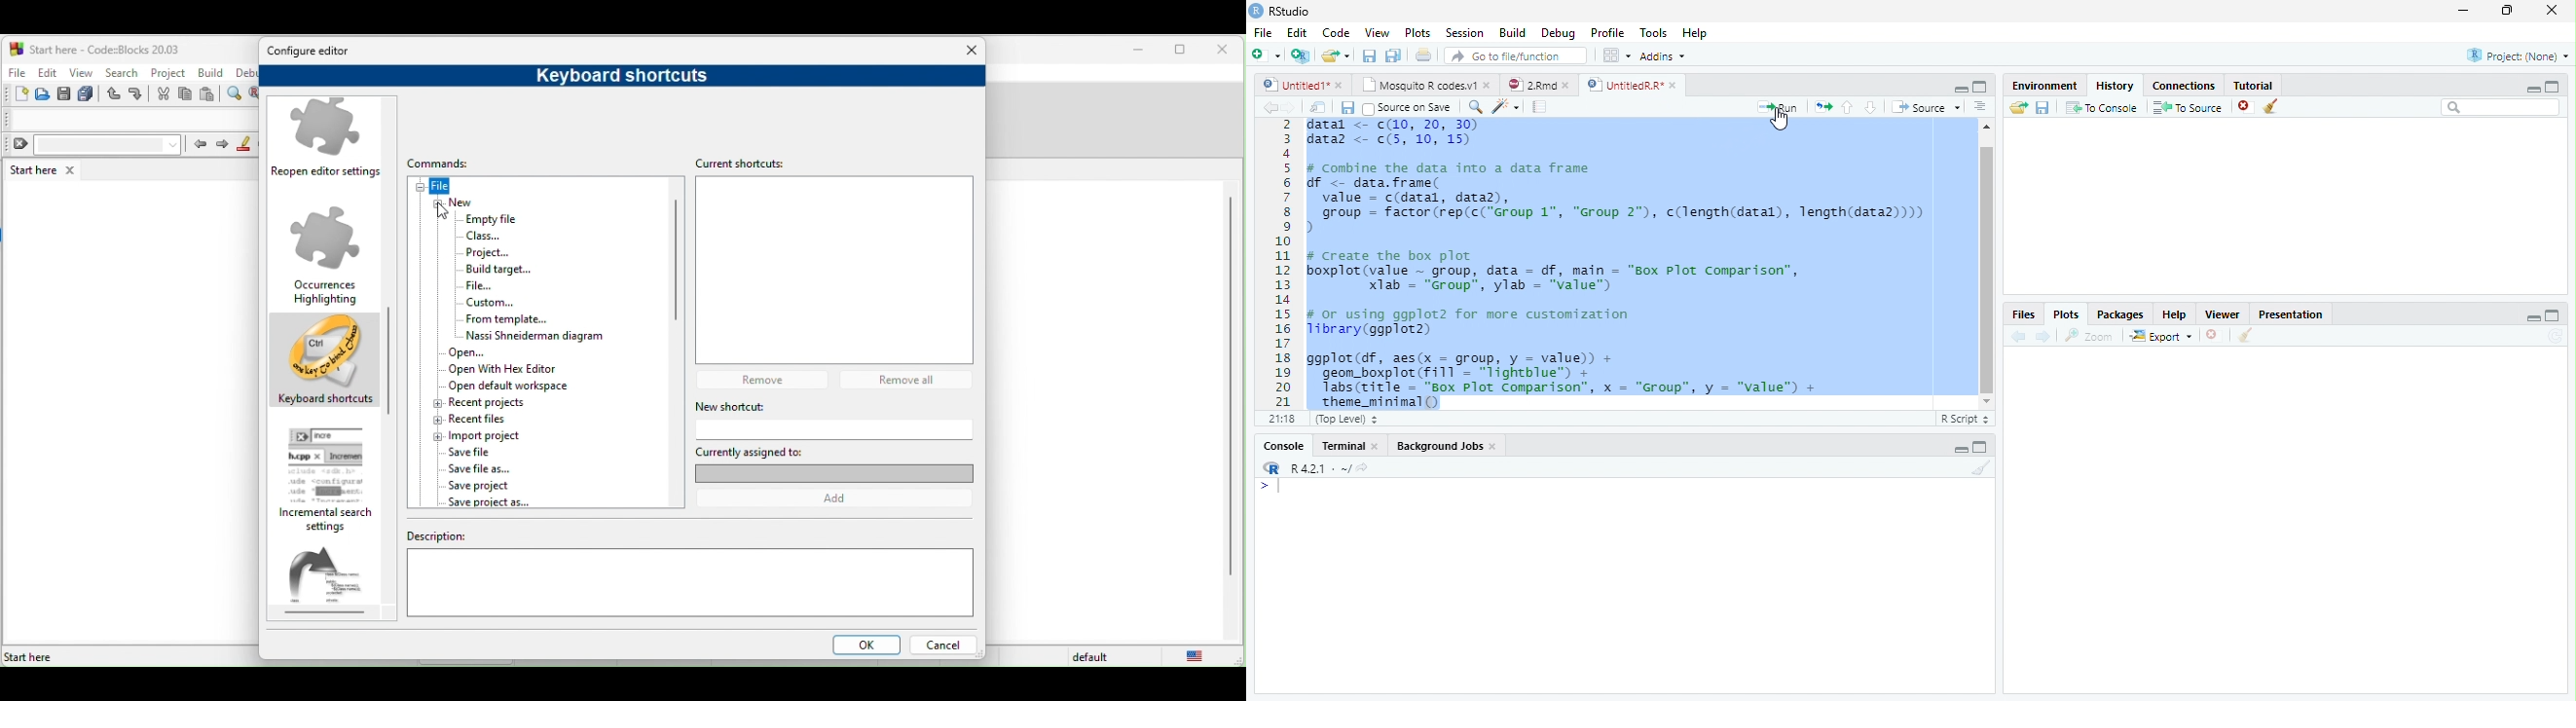 The height and width of the screenshot is (728, 2576). Describe the element at coordinates (82, 72) in the screenshot. I see `view` at that location.